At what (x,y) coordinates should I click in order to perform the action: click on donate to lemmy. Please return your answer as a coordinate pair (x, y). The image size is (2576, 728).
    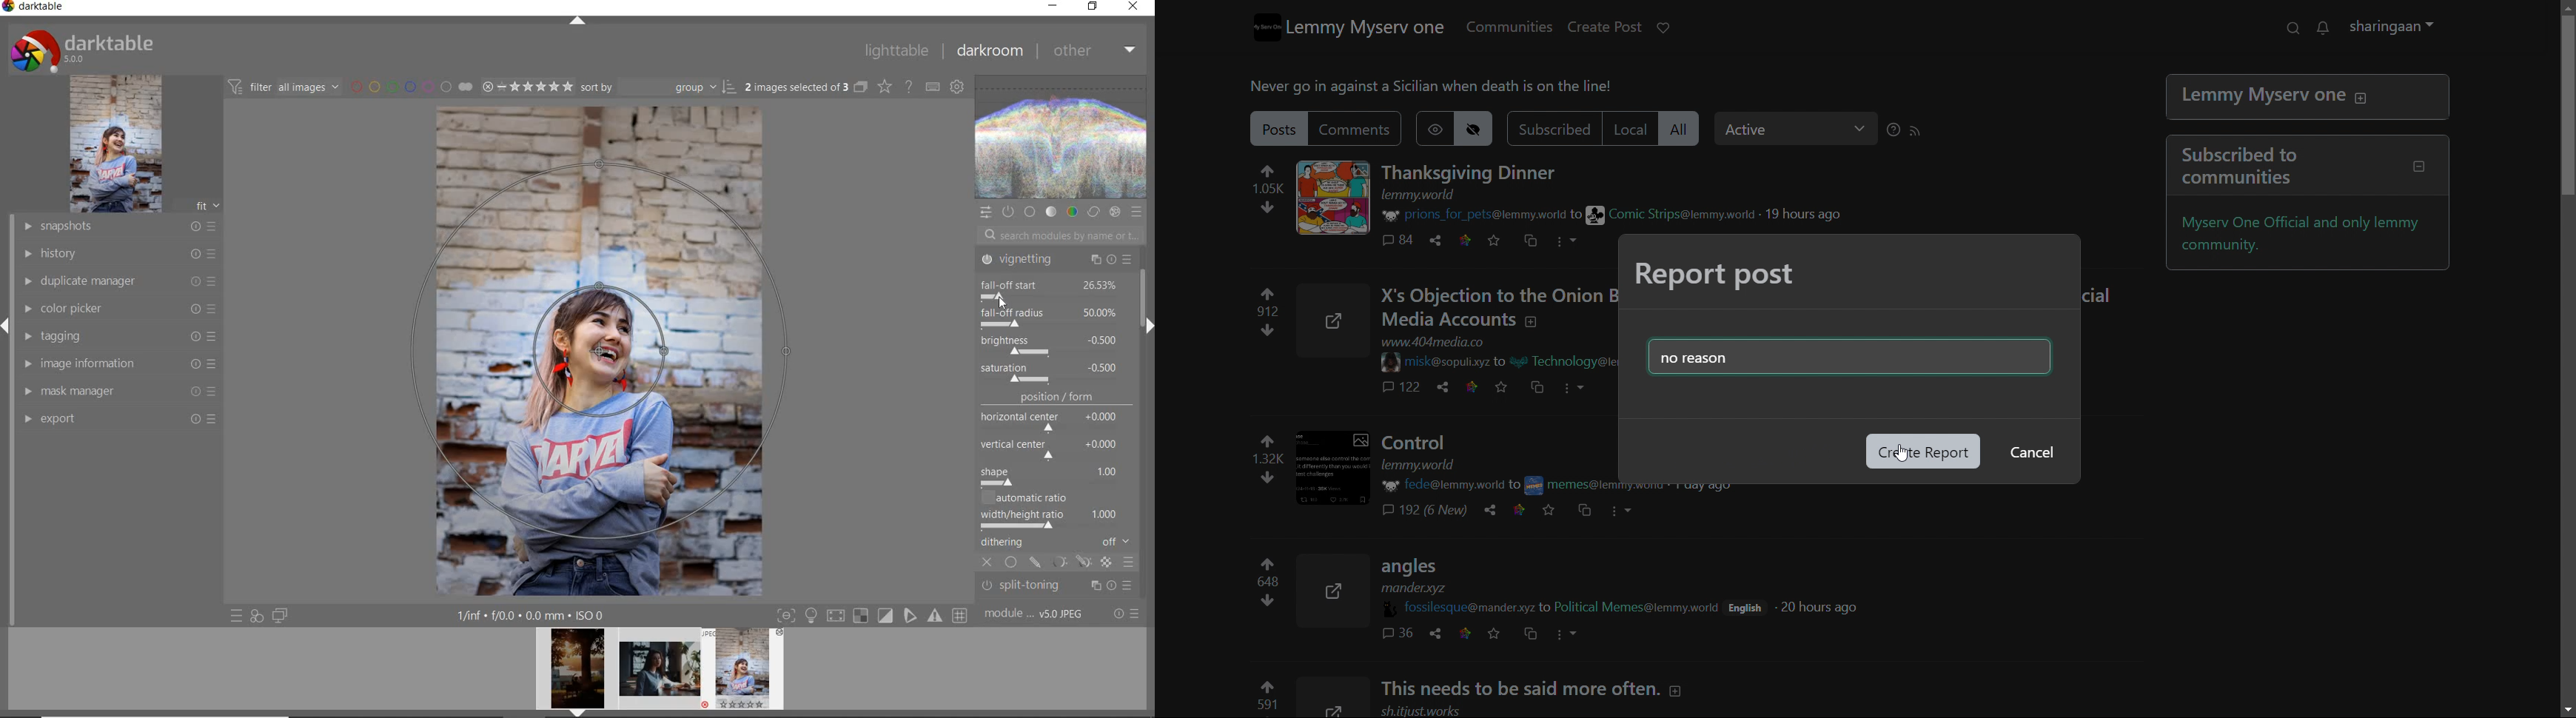
    Looking at the image, I should click on (1671, 28).